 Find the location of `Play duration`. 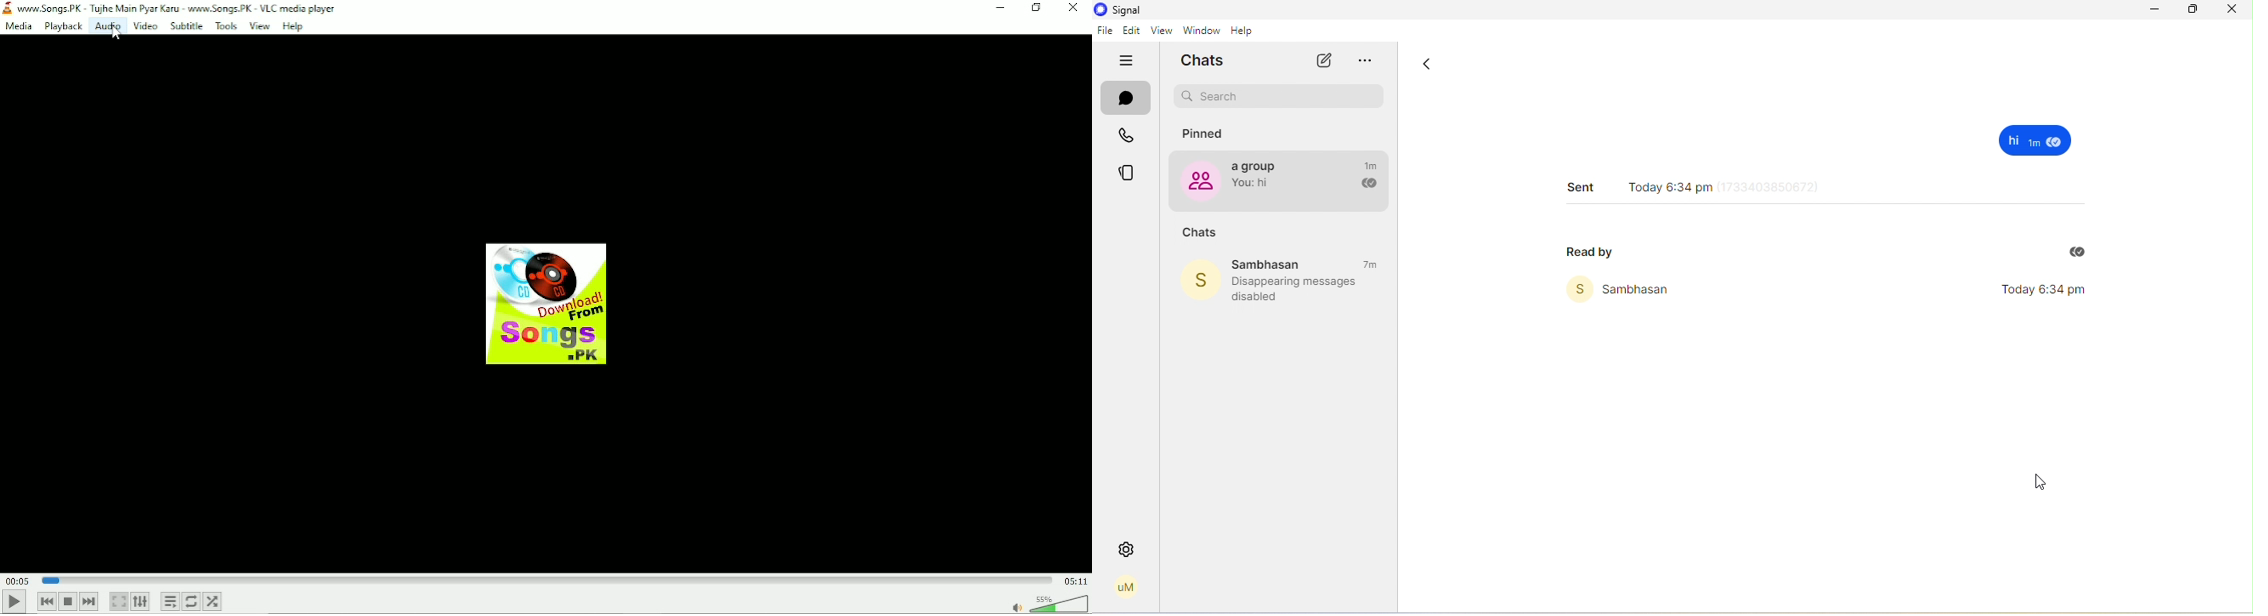

Play duration is located at coordinates (547, 579).